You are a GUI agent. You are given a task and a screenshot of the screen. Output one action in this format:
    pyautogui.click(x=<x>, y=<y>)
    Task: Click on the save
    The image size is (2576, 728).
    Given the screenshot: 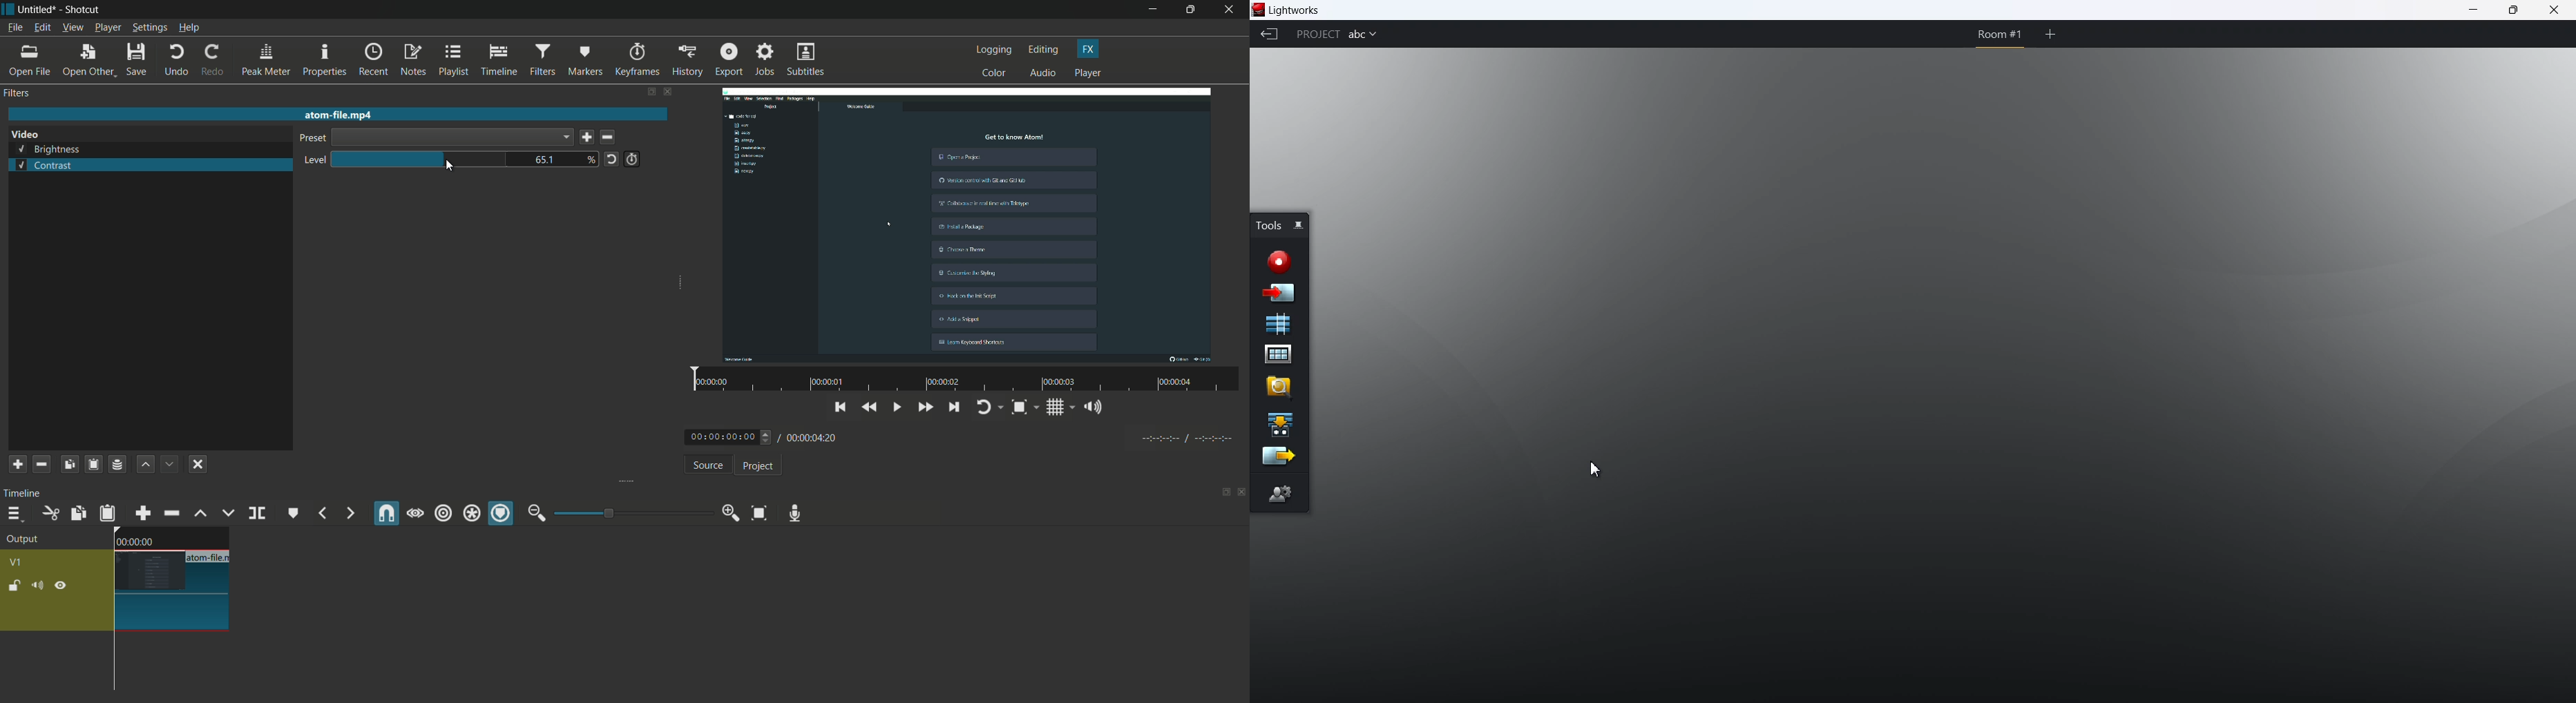 What is the action you would take?
    pyautogui.click(x=587, y=138)
    